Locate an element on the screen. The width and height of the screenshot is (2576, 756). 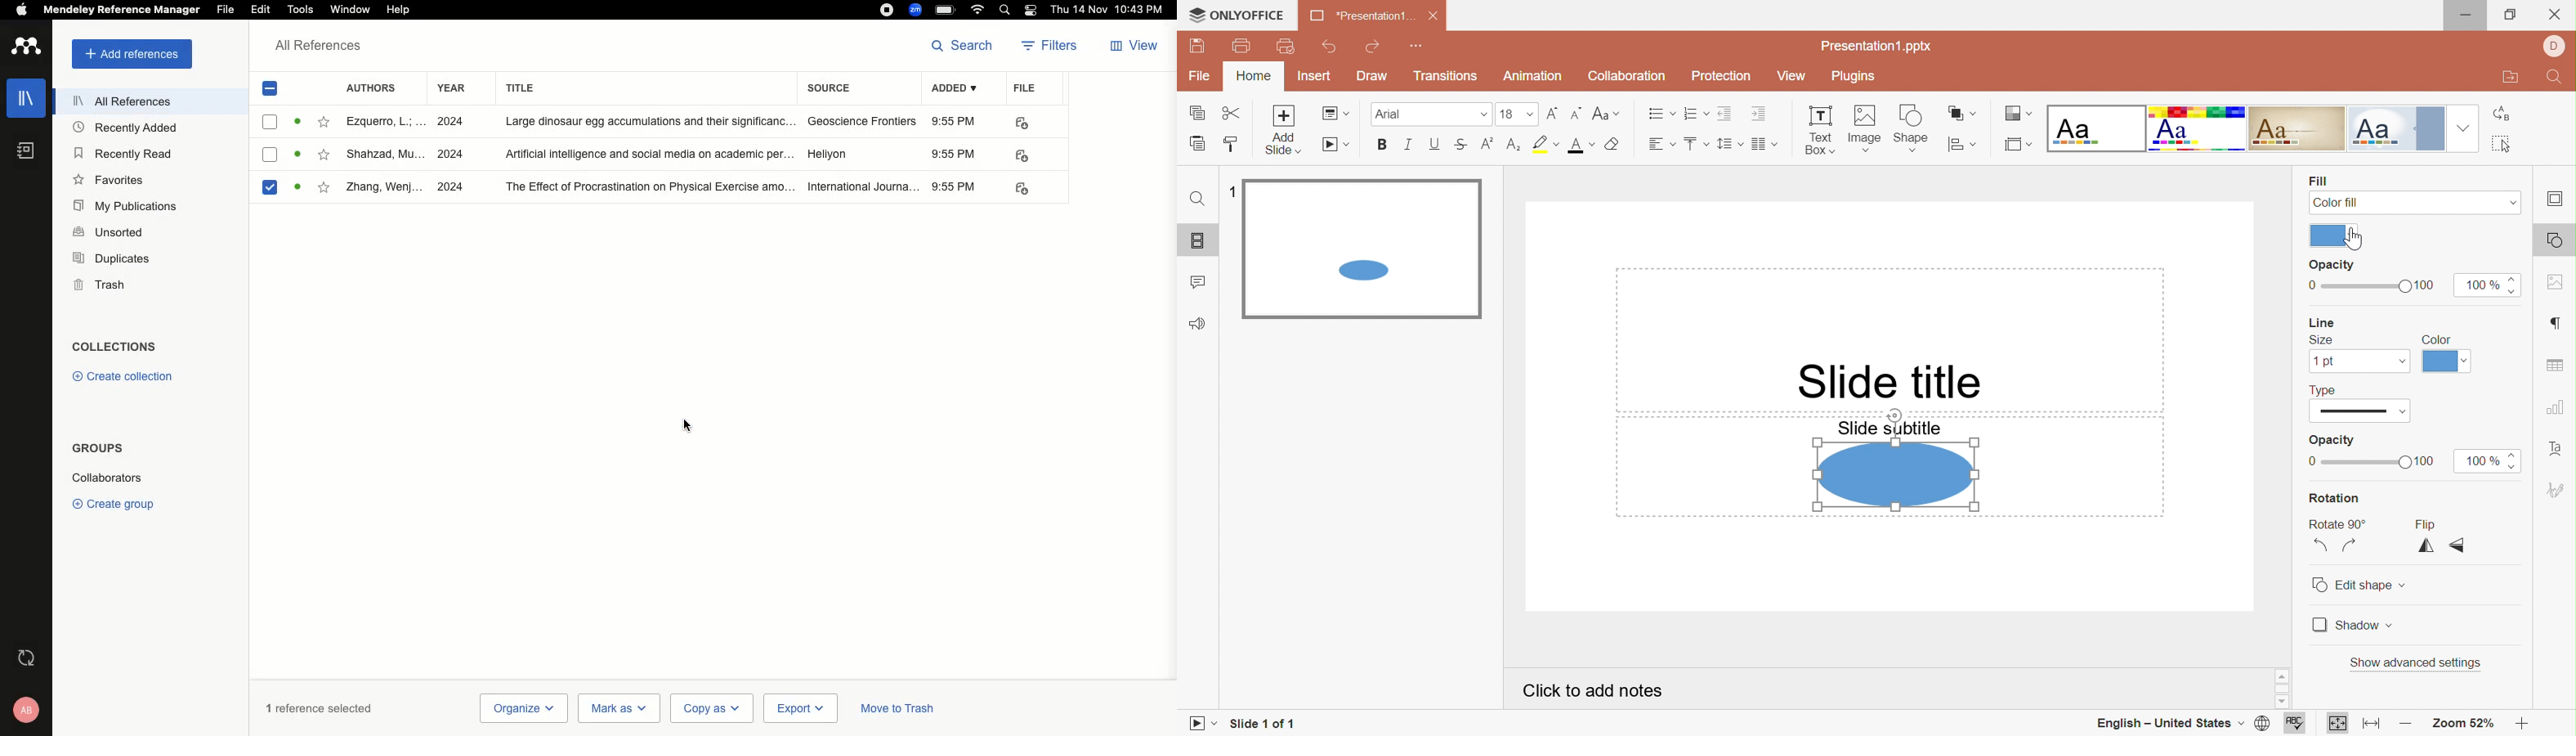
Save is located at coordinates (1198, 47).